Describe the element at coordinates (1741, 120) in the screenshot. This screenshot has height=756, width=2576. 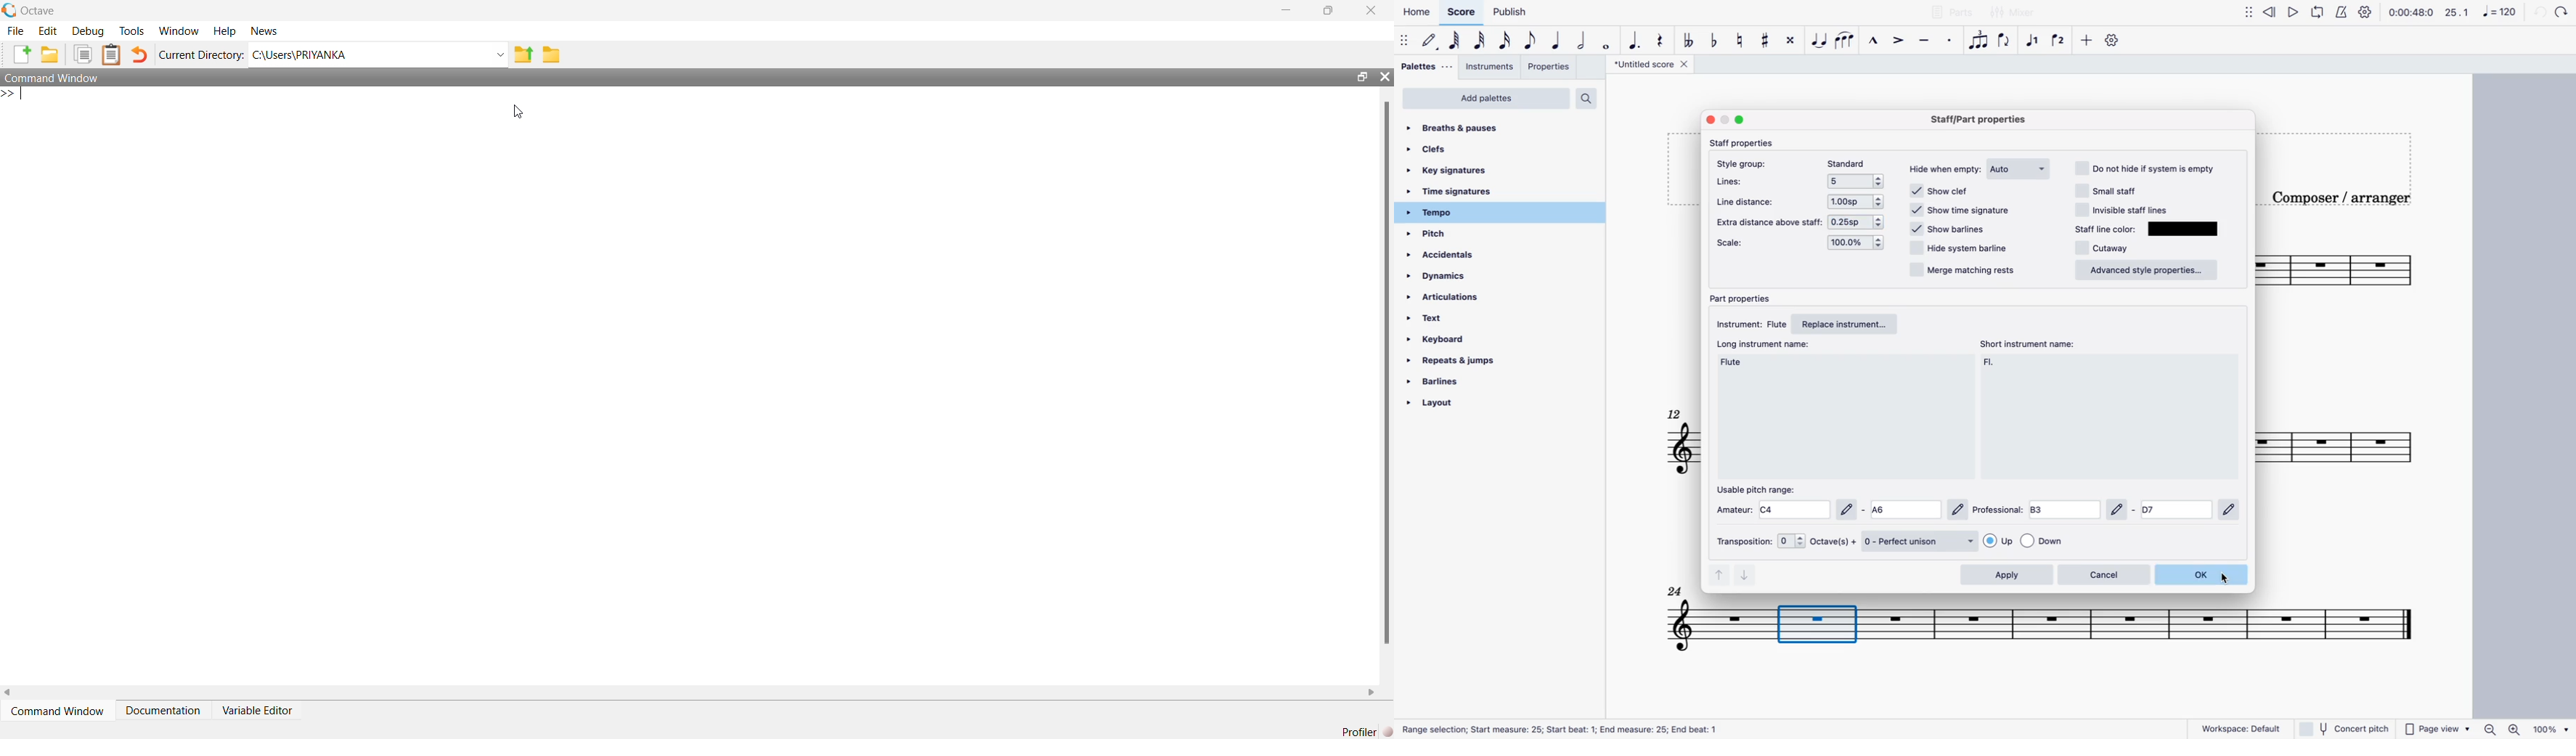
I see `maximize` at that location.